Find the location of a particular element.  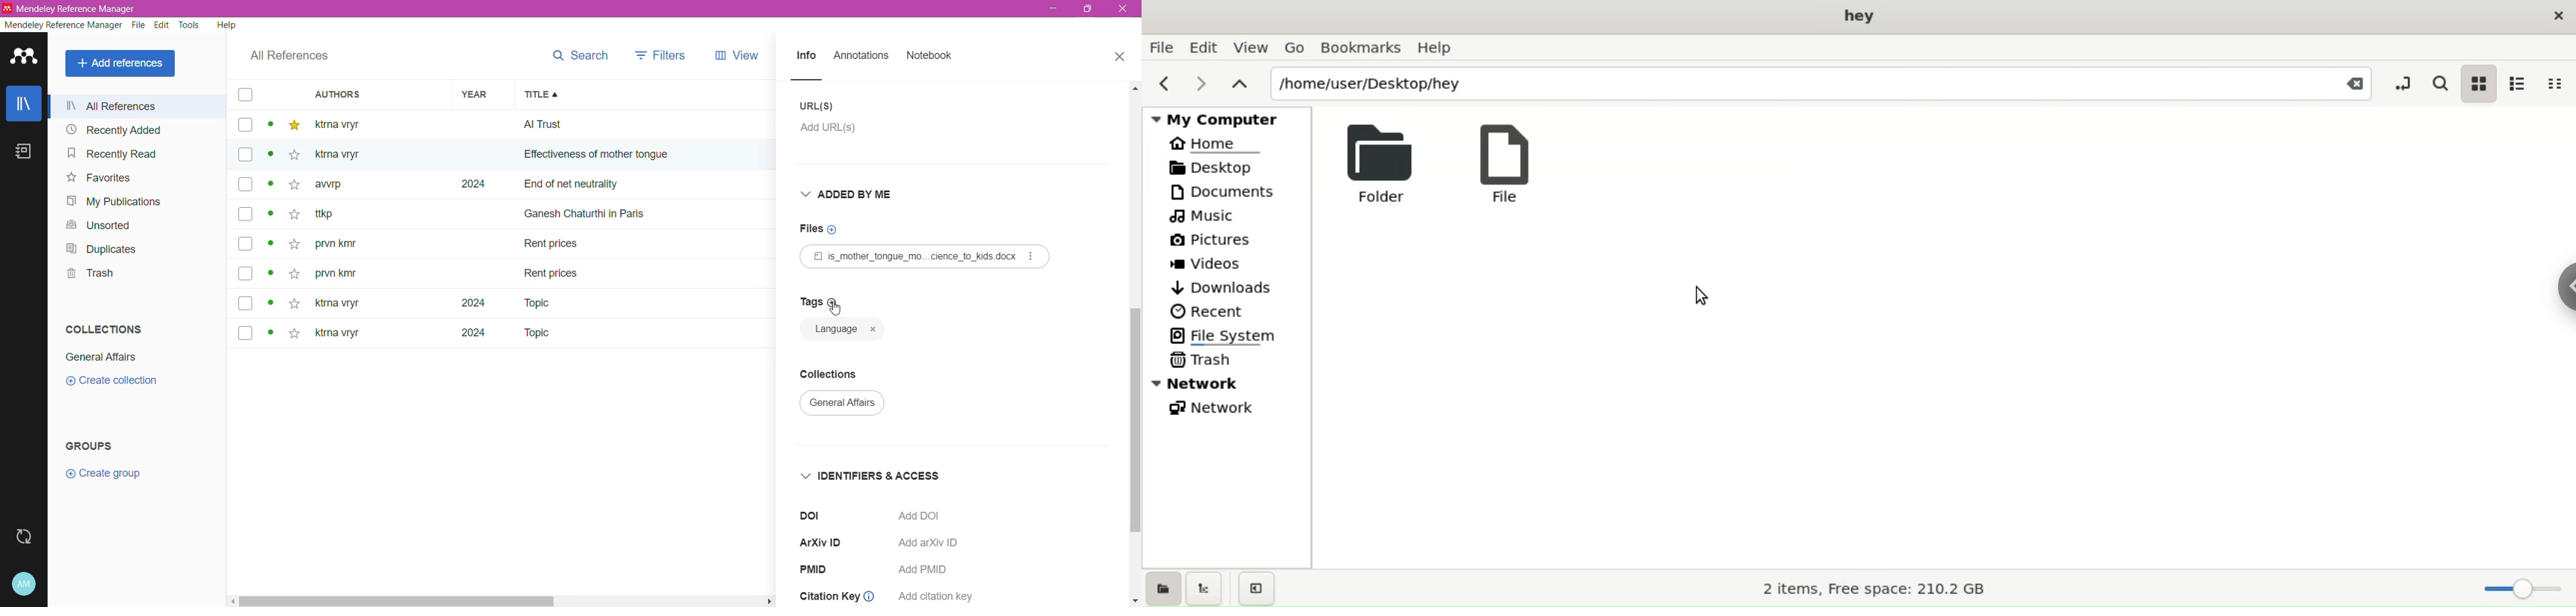

Click to add URL(s) is located at coordinates (836, 131).